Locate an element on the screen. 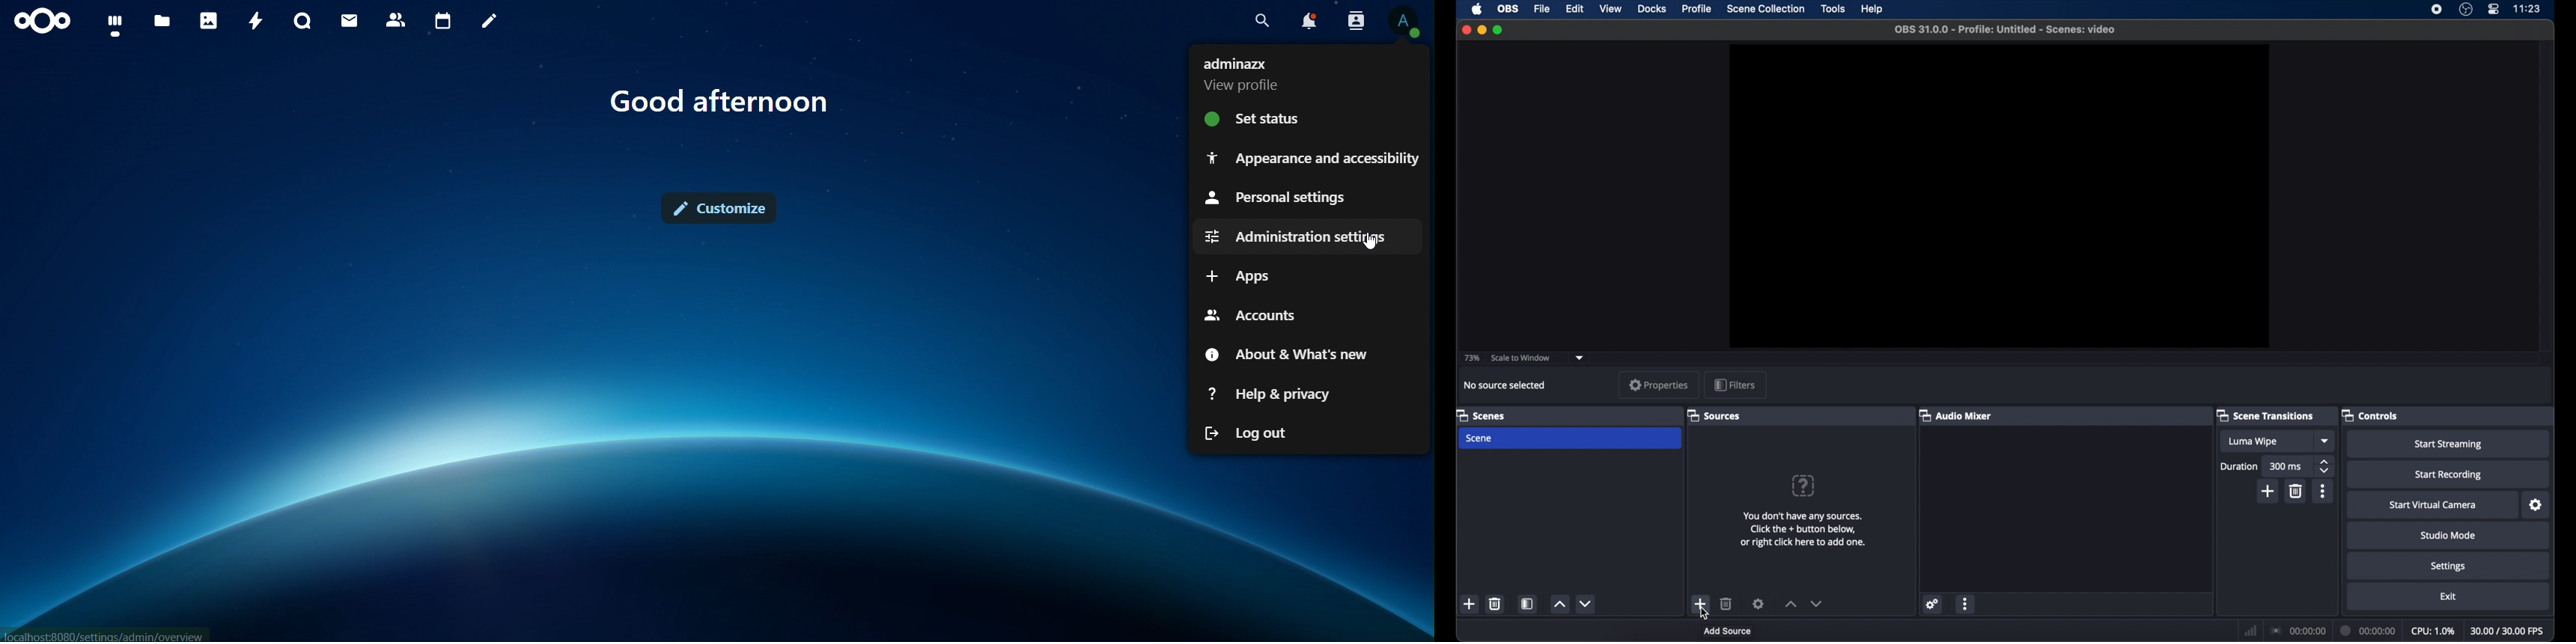  dropdown is located at coordinates (2326, 440).